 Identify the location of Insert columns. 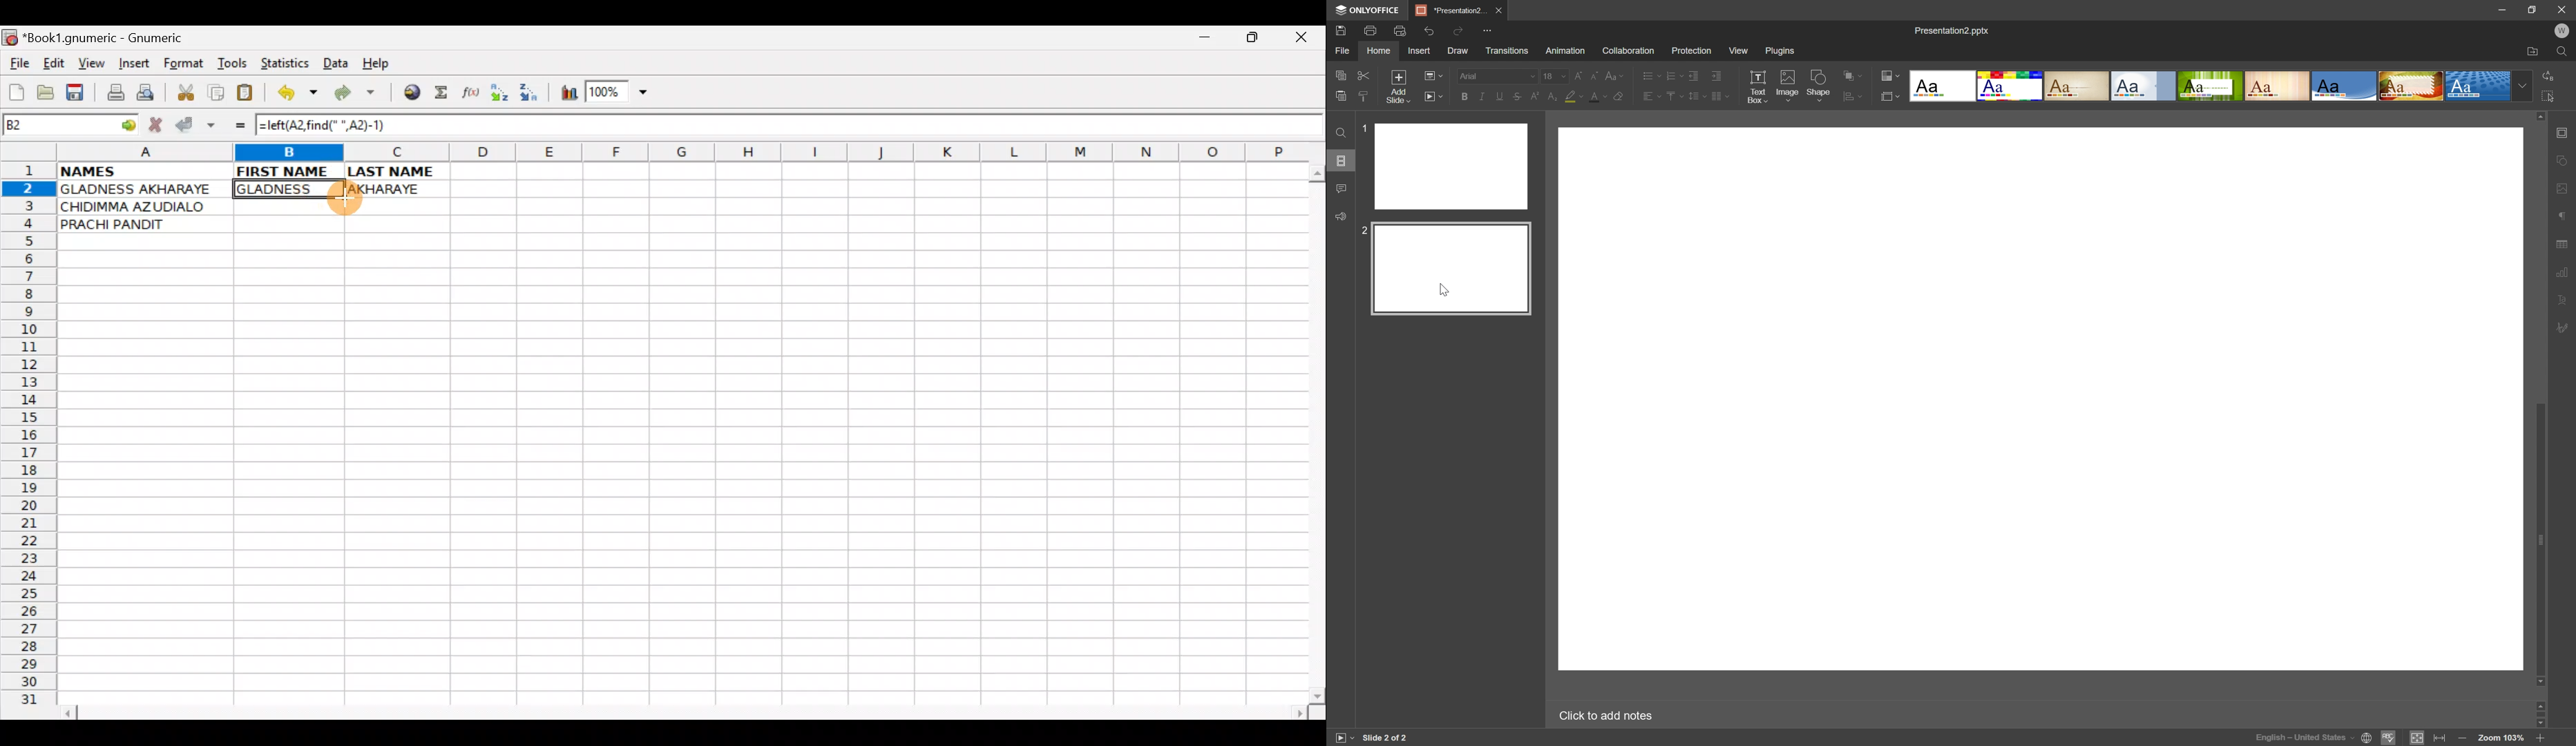
(1720, 97).